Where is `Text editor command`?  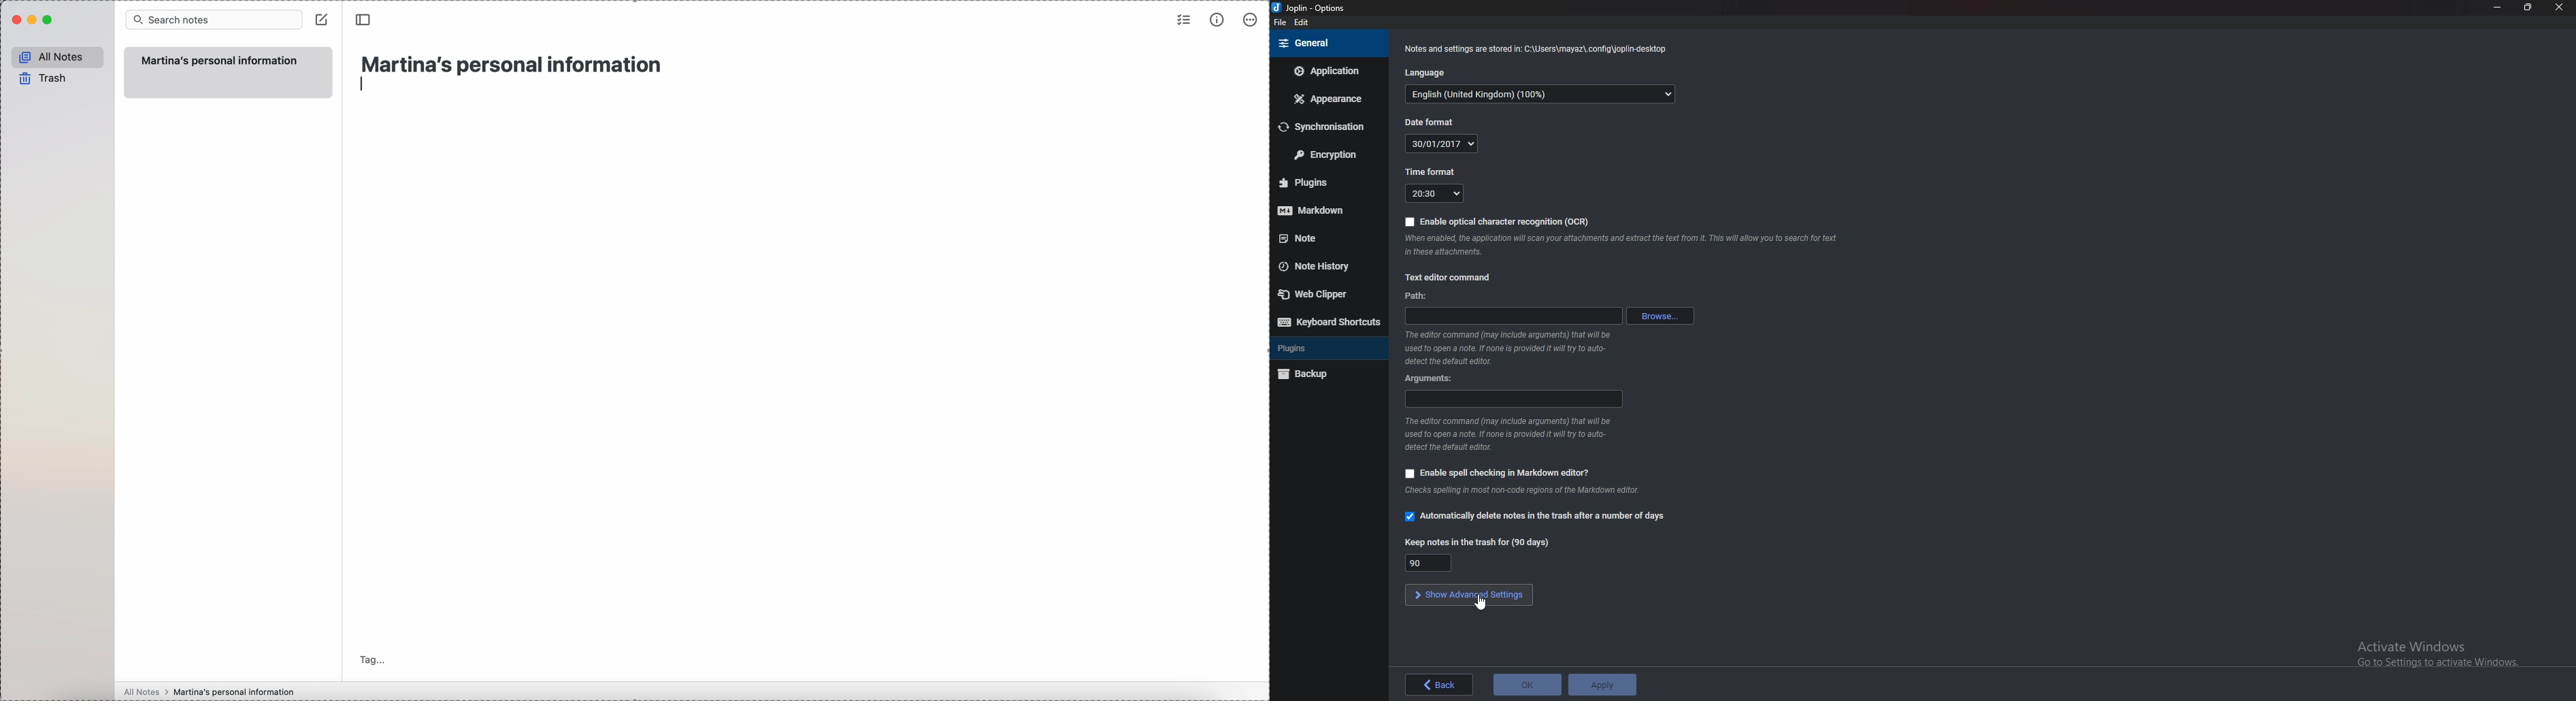 Text editor command is located at coordinates (1453, 278).